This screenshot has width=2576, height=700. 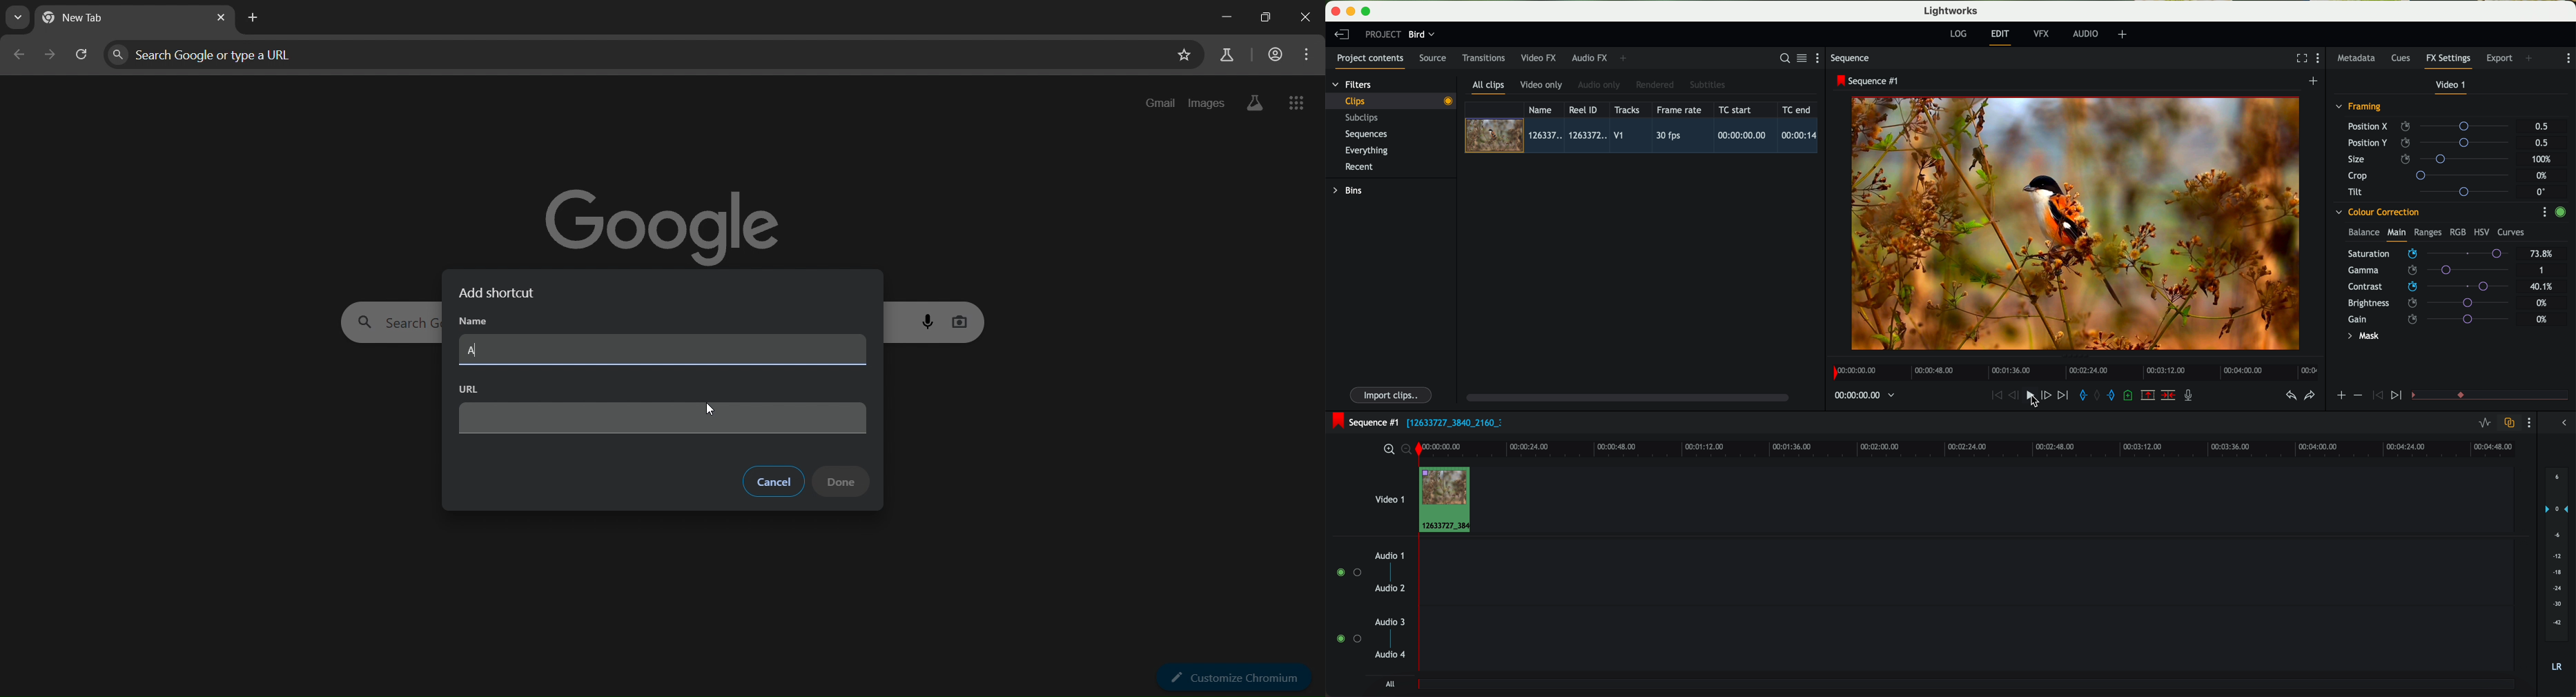 I want to click on position Y, so click(x=2432, y=142).